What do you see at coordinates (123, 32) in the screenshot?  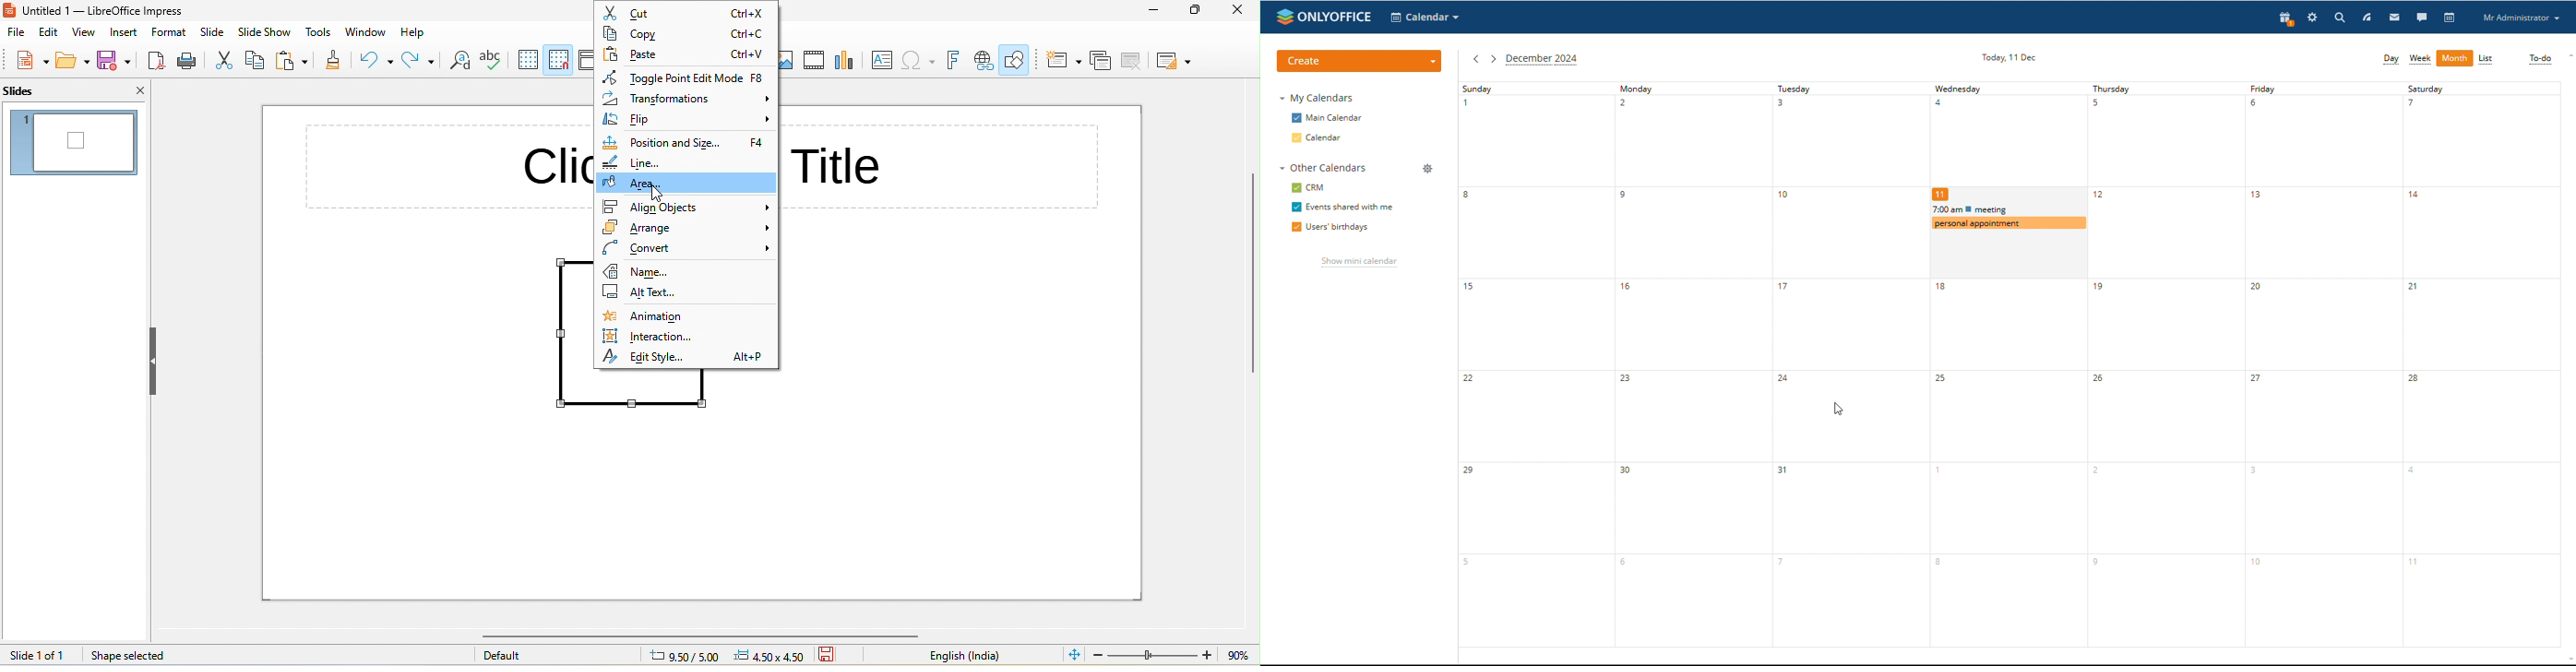 I see `insert` at bounding box center [123, 32].